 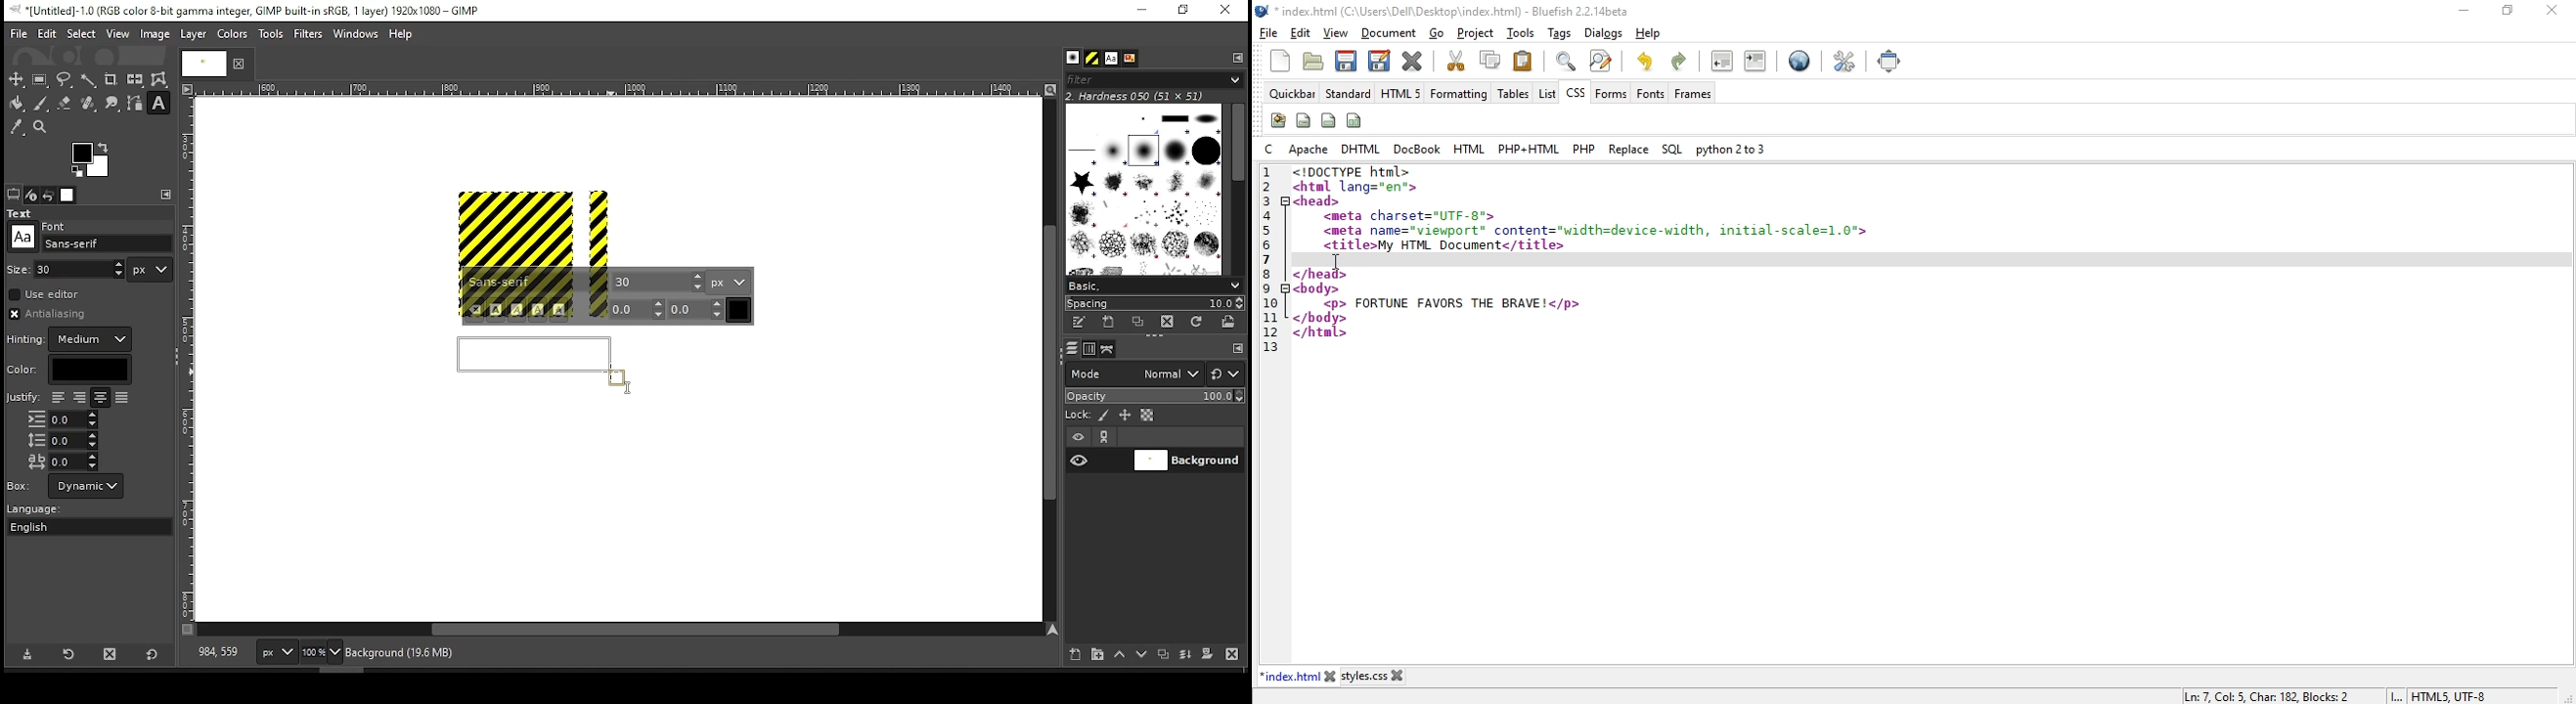 What do you see at coordinates (118, 35) in the screenshot?
I see `view` at bounding box center [118, 35].